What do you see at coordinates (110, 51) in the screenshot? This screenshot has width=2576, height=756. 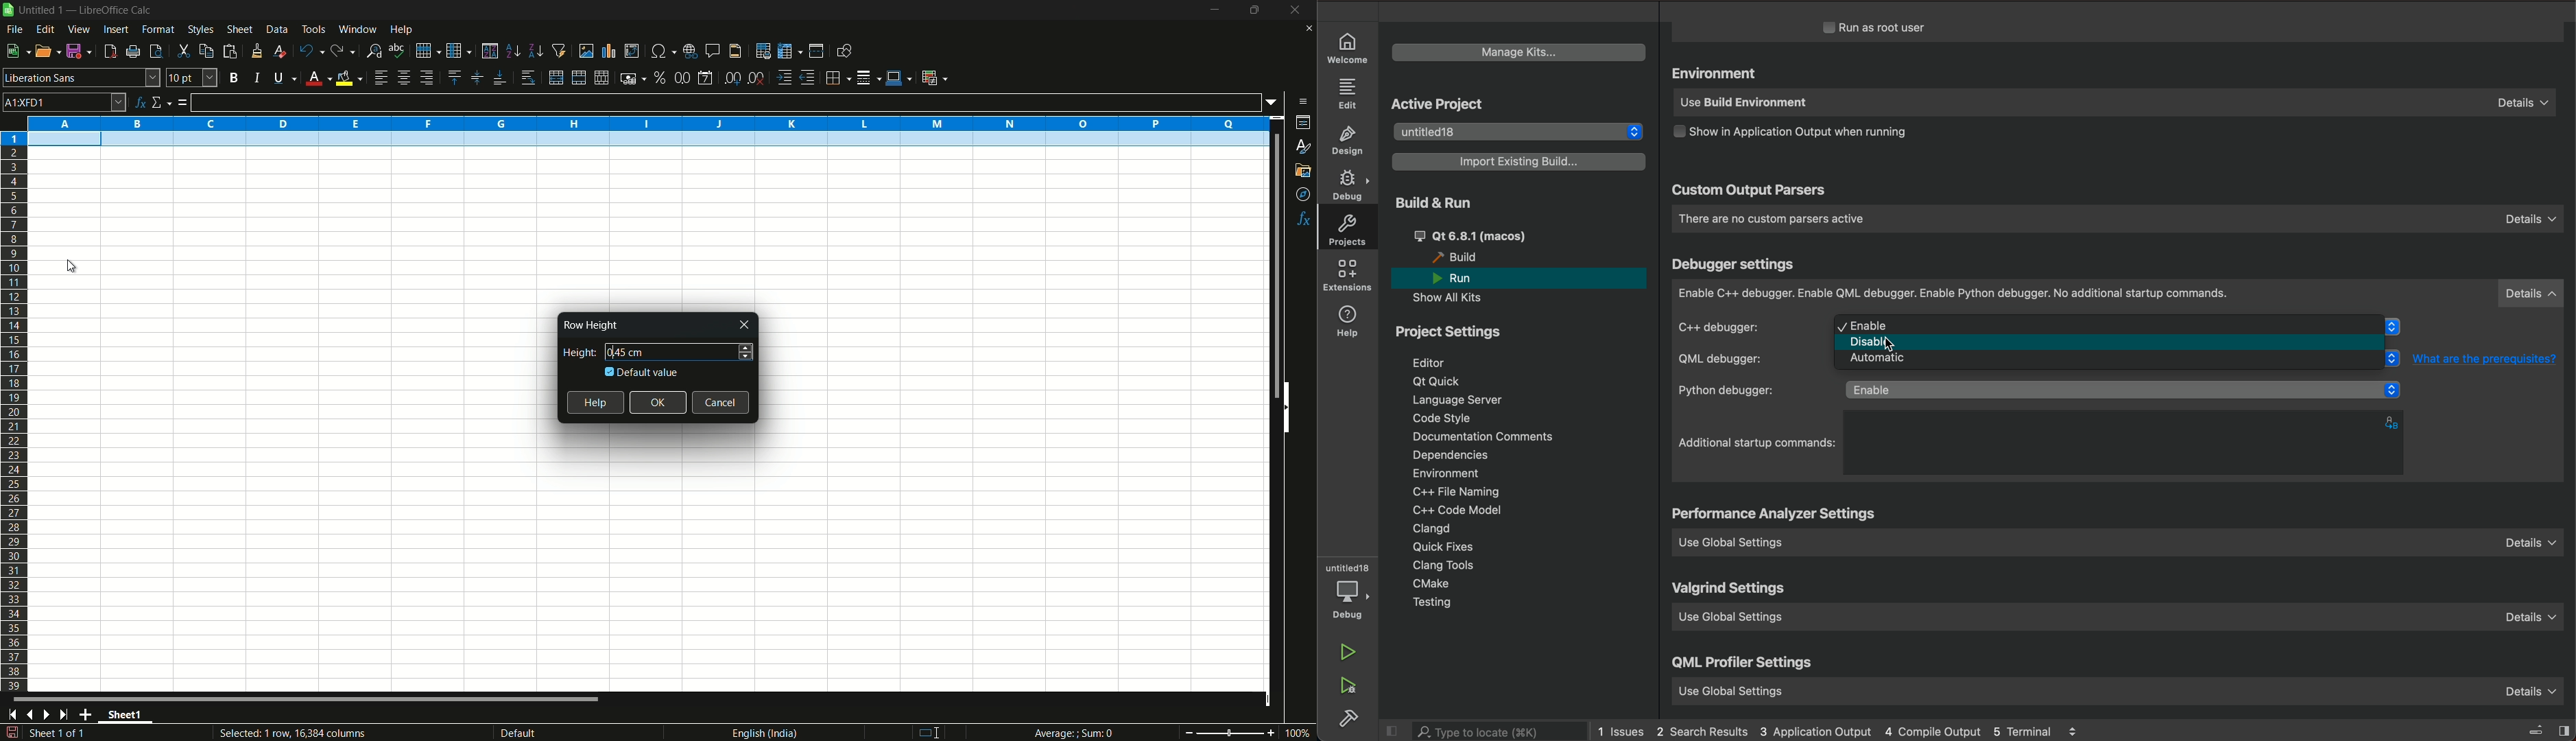 I see `export directly as pdf` at bounding box center [110, 51].